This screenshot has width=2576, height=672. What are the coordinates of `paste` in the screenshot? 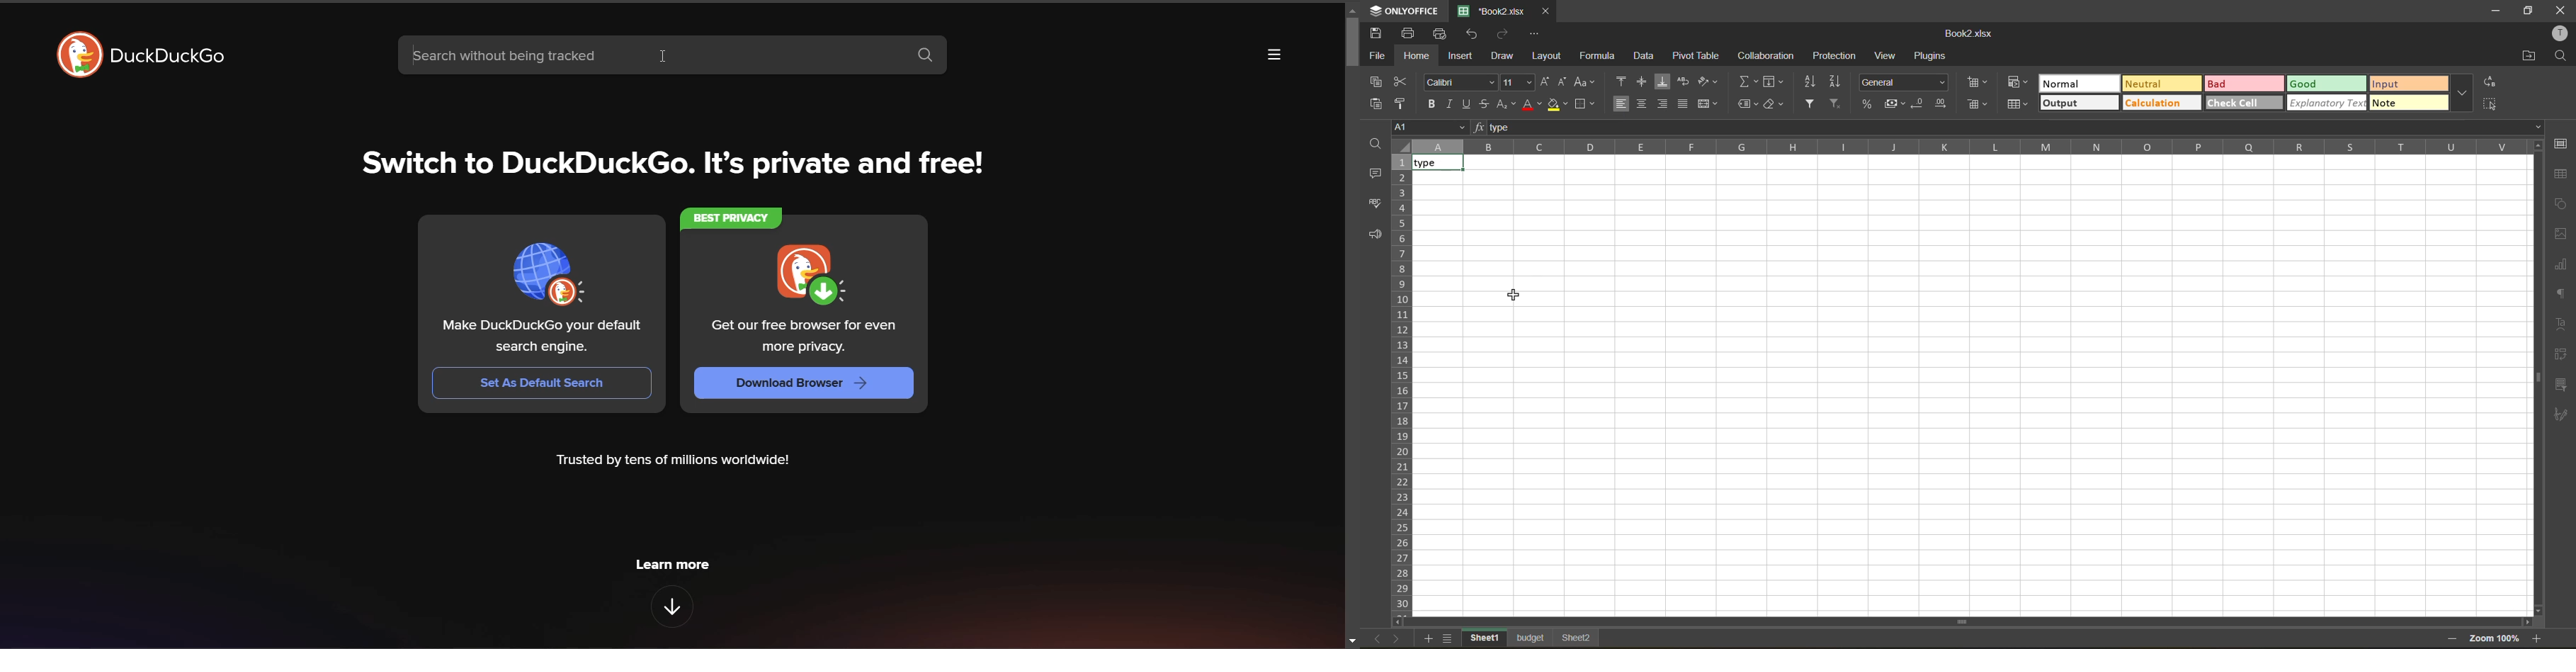 It's located at (1374, 105).